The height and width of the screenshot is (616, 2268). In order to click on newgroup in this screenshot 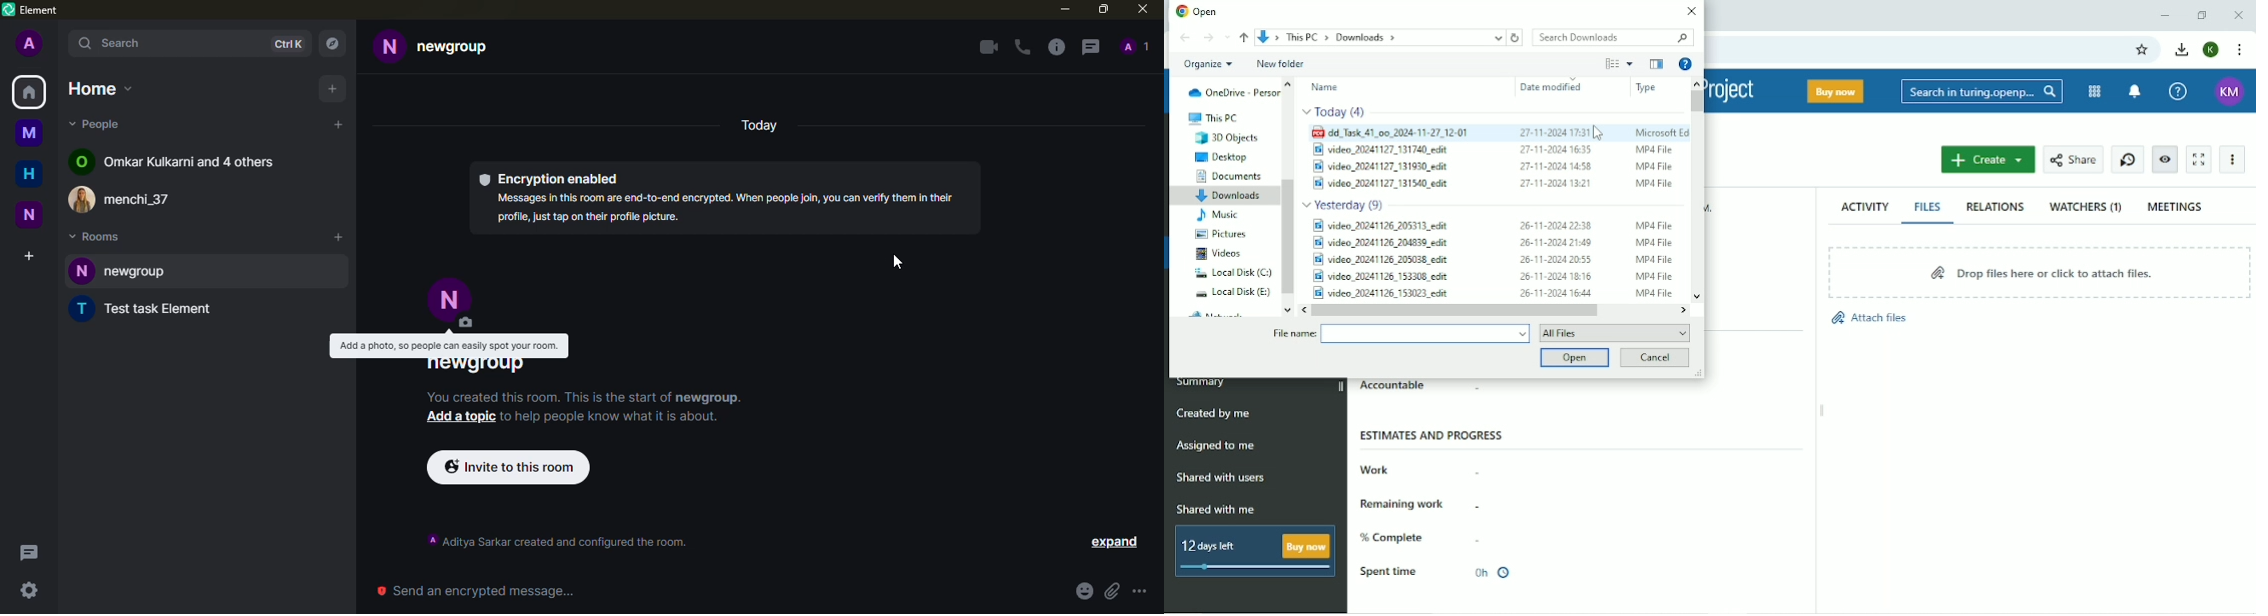, I will do `click(477, 367)`.